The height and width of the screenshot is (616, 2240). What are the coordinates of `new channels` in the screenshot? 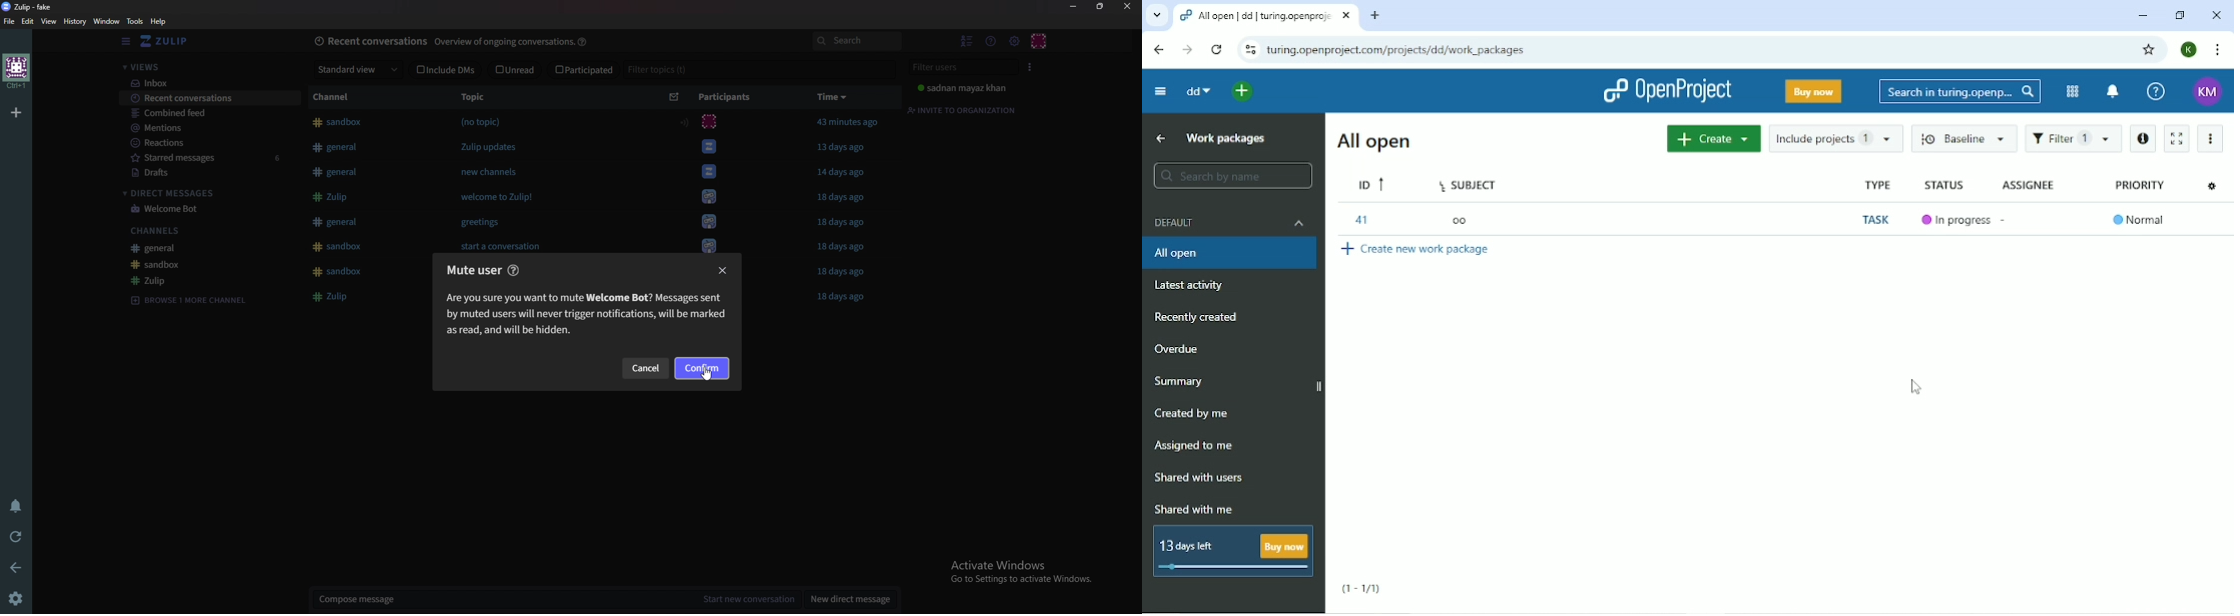 It's located at (490, 172).